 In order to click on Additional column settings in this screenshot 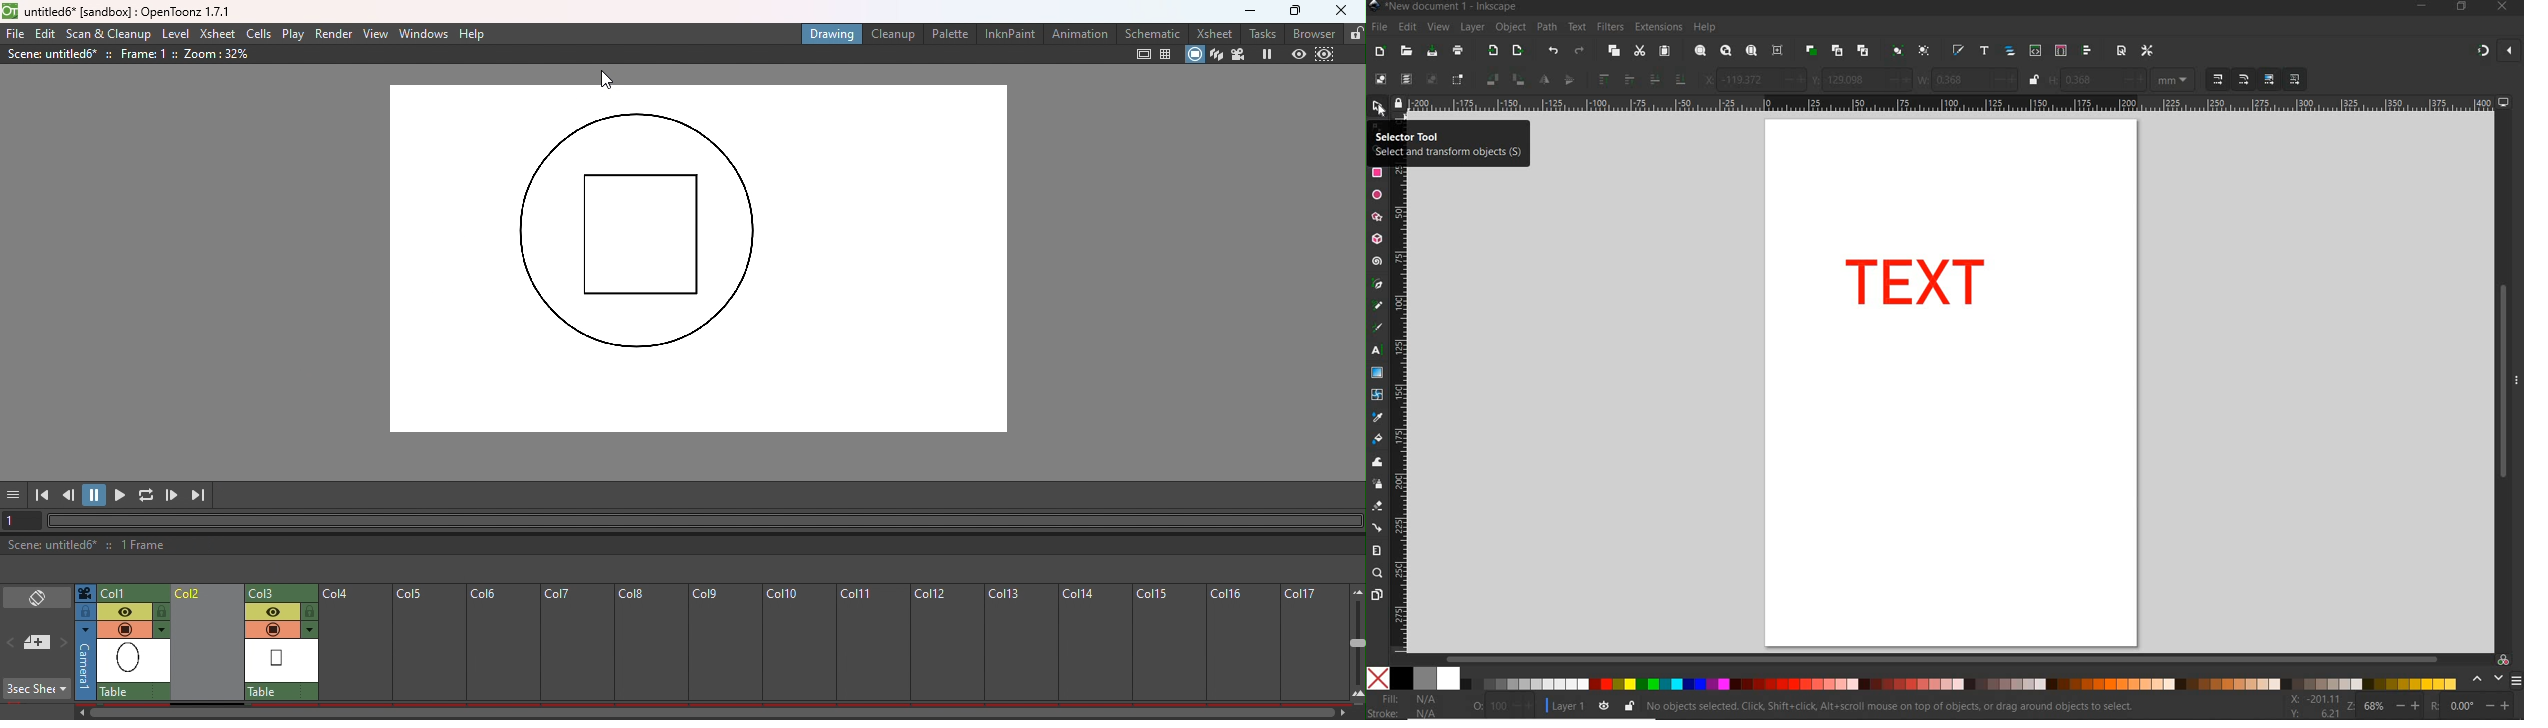, I will do `click(311, 630)`.